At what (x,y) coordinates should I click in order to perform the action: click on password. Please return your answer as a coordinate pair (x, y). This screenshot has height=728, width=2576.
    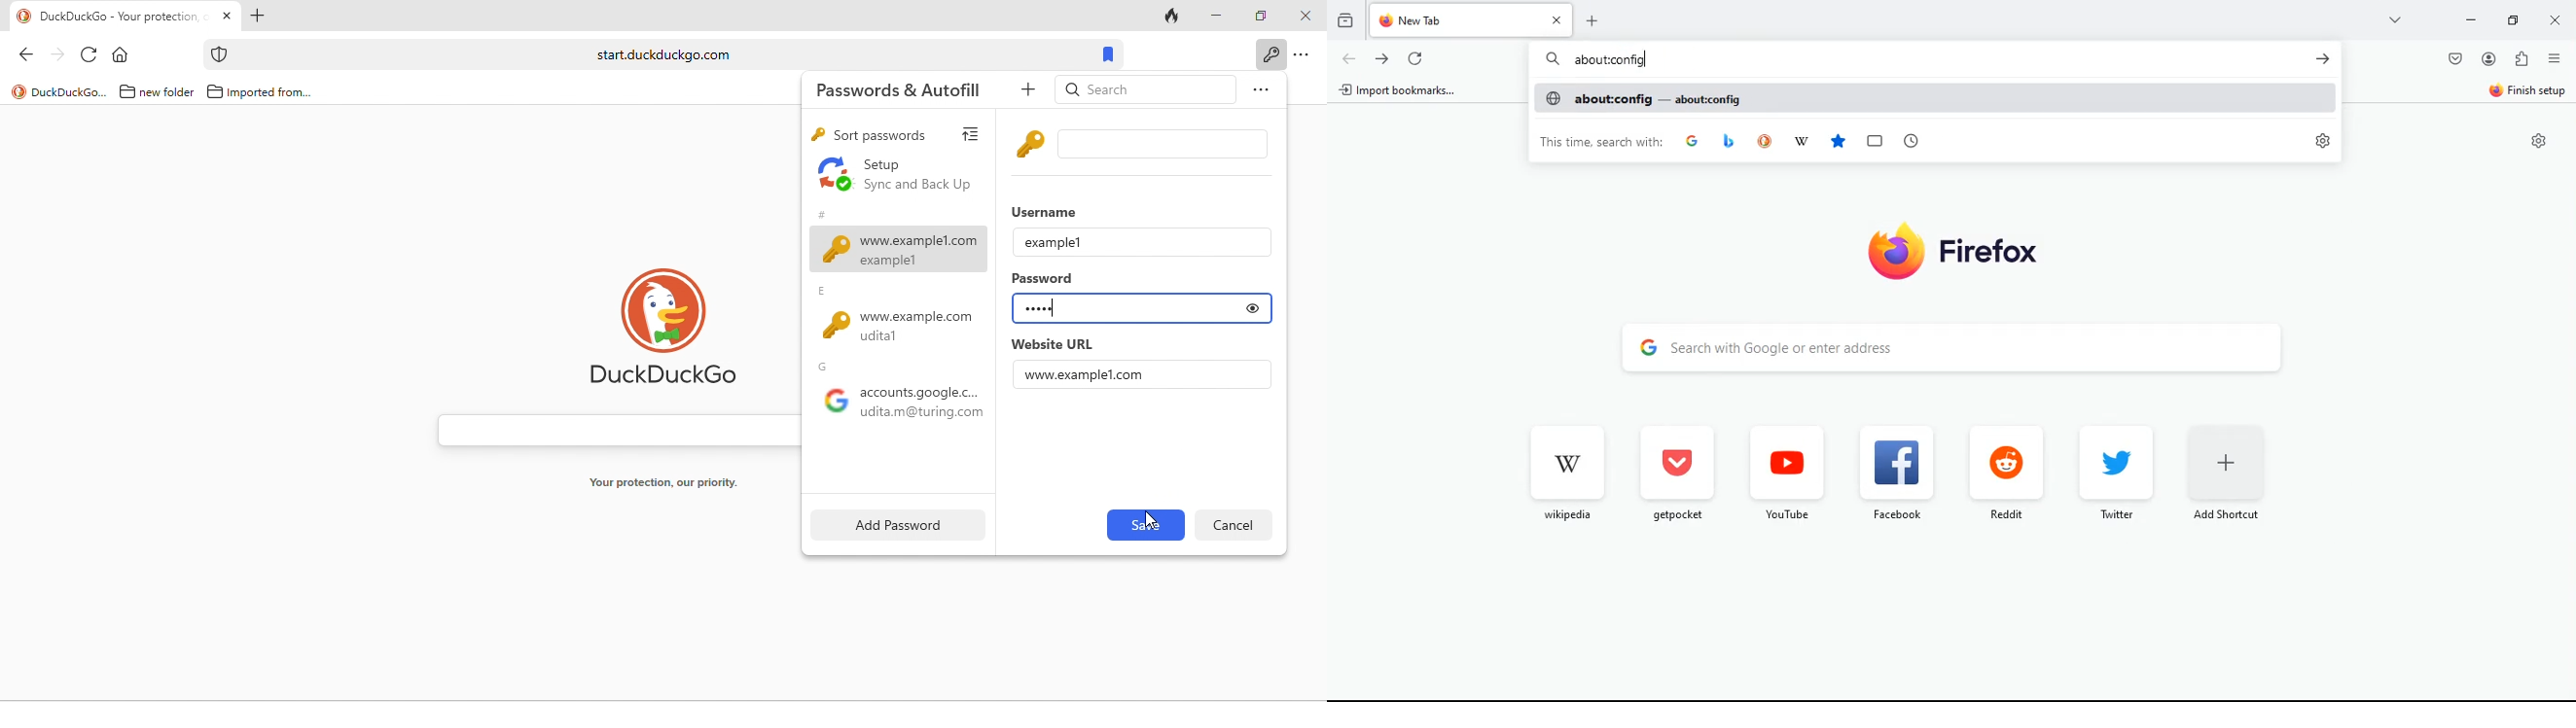
    Looking at the image, I should click on (1045, 280).